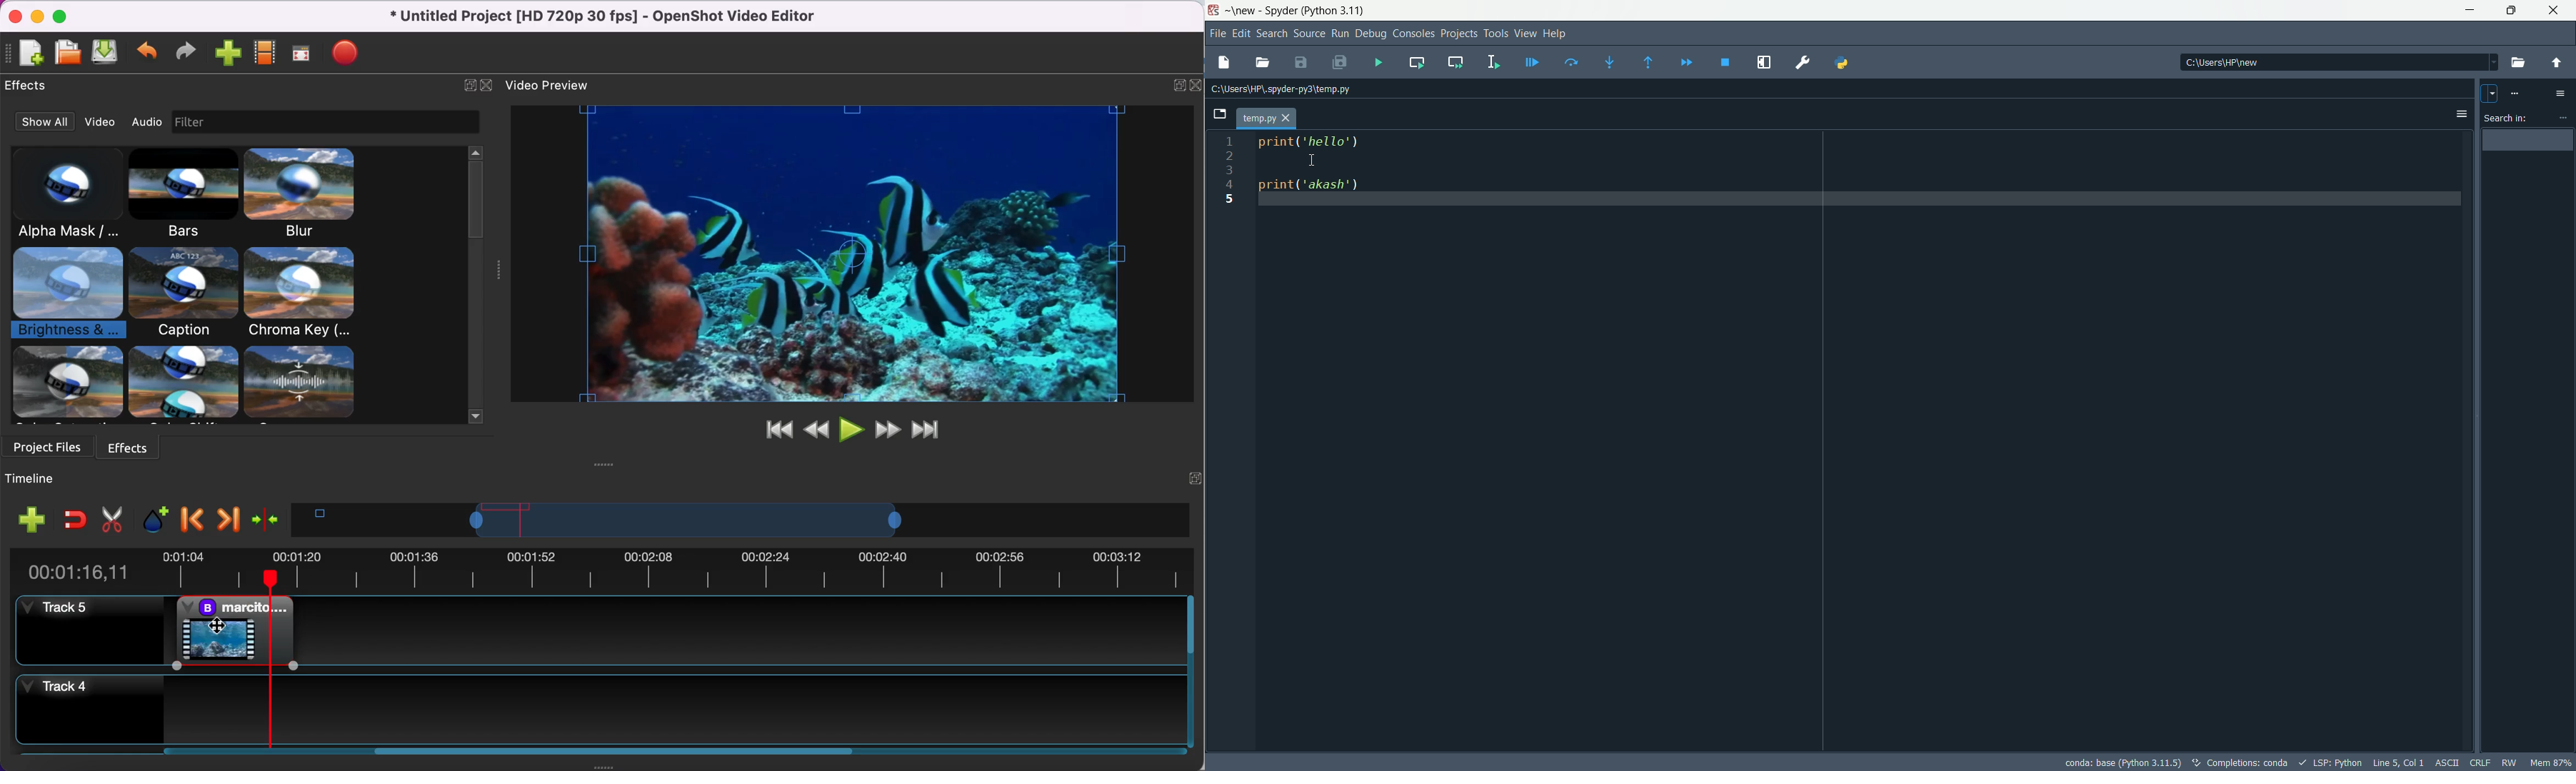  Describe the element at coordinates (2530, 451) in the screenshot. I see `Search pane` at that location.